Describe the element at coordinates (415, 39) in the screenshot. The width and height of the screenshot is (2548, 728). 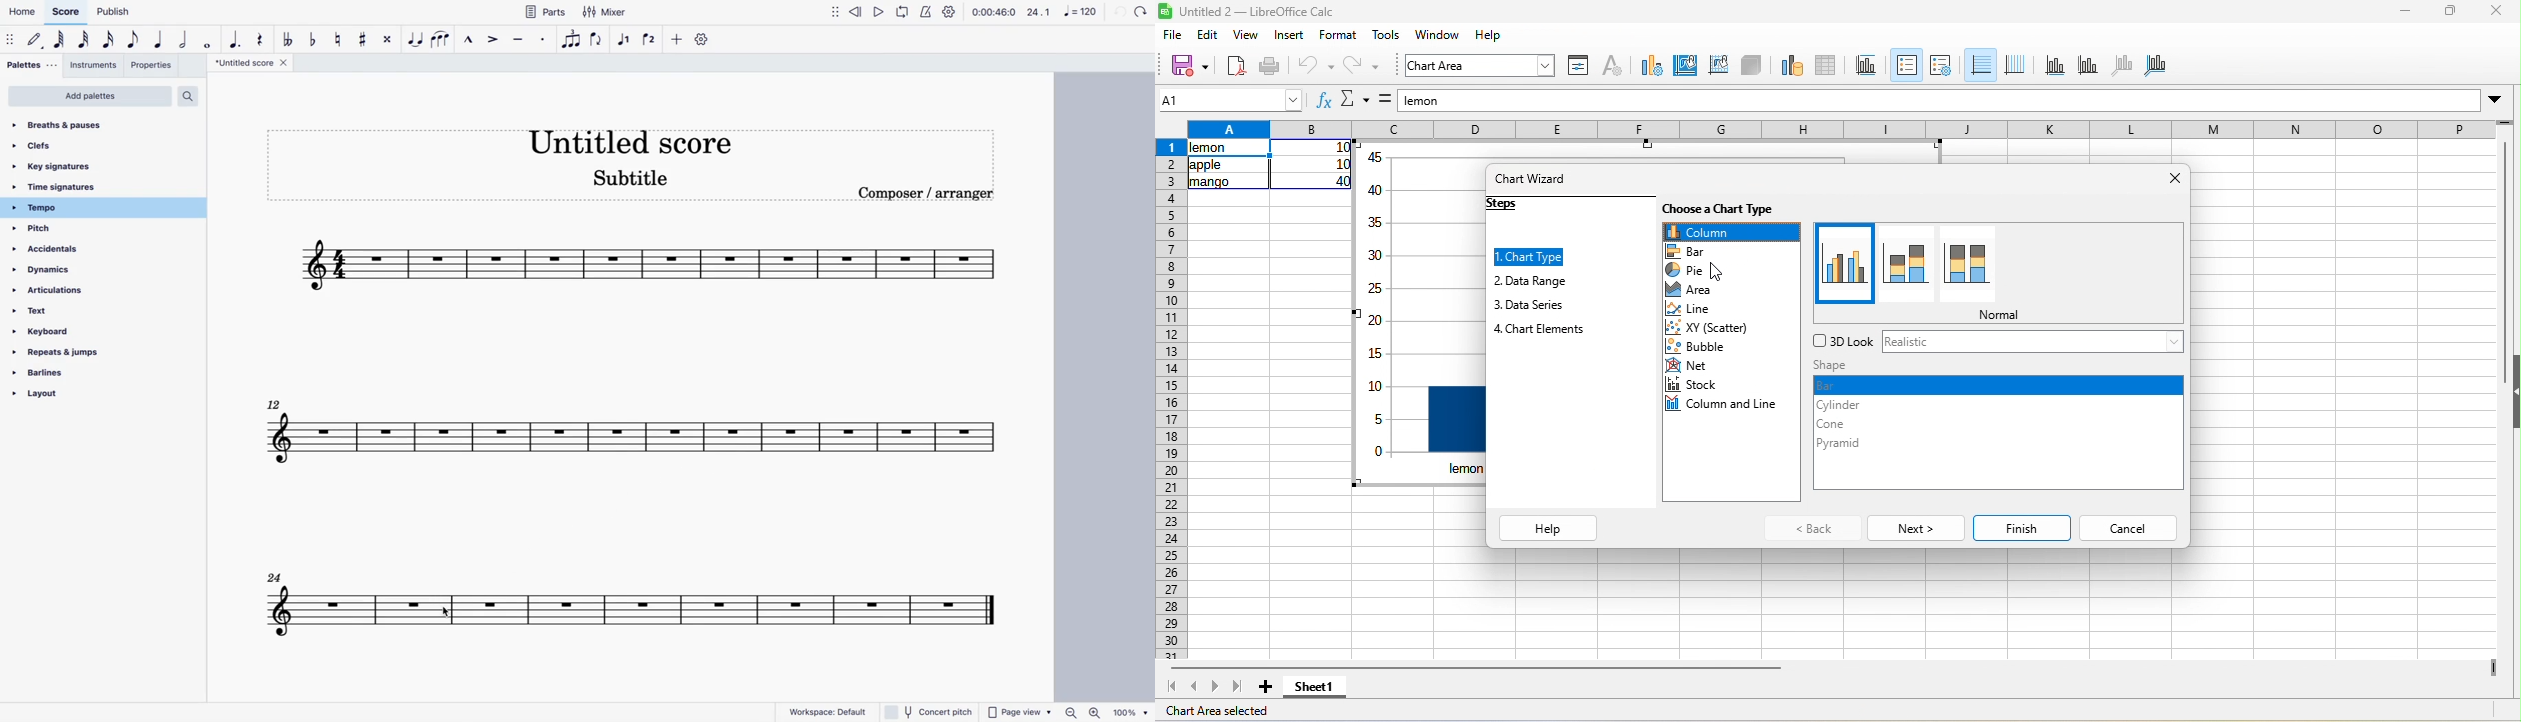
I see `tie` at that location.